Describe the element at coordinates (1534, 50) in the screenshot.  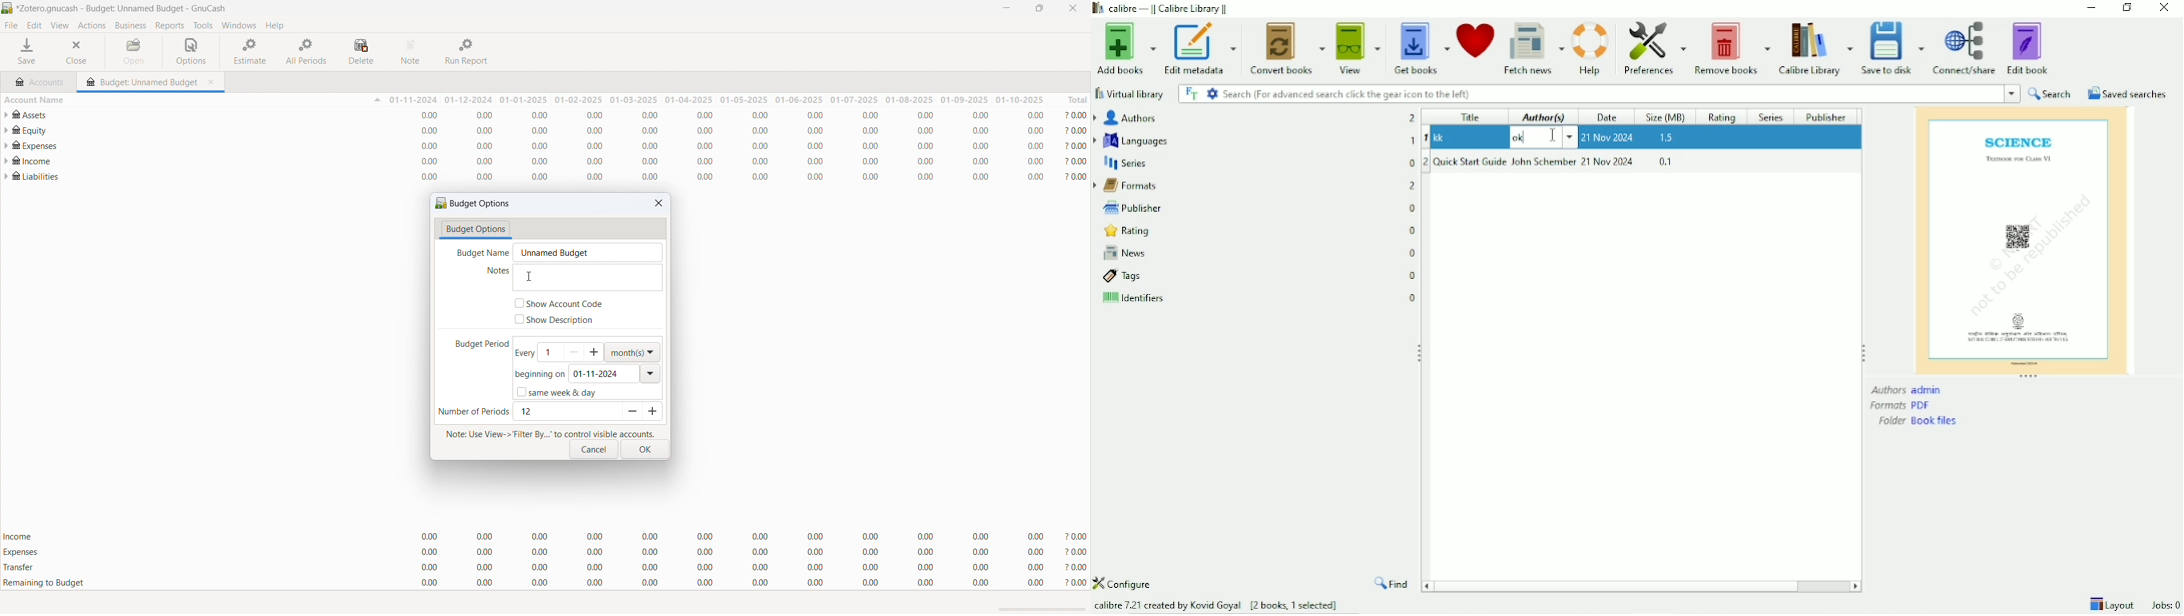
I see `Fetch news` at that location.